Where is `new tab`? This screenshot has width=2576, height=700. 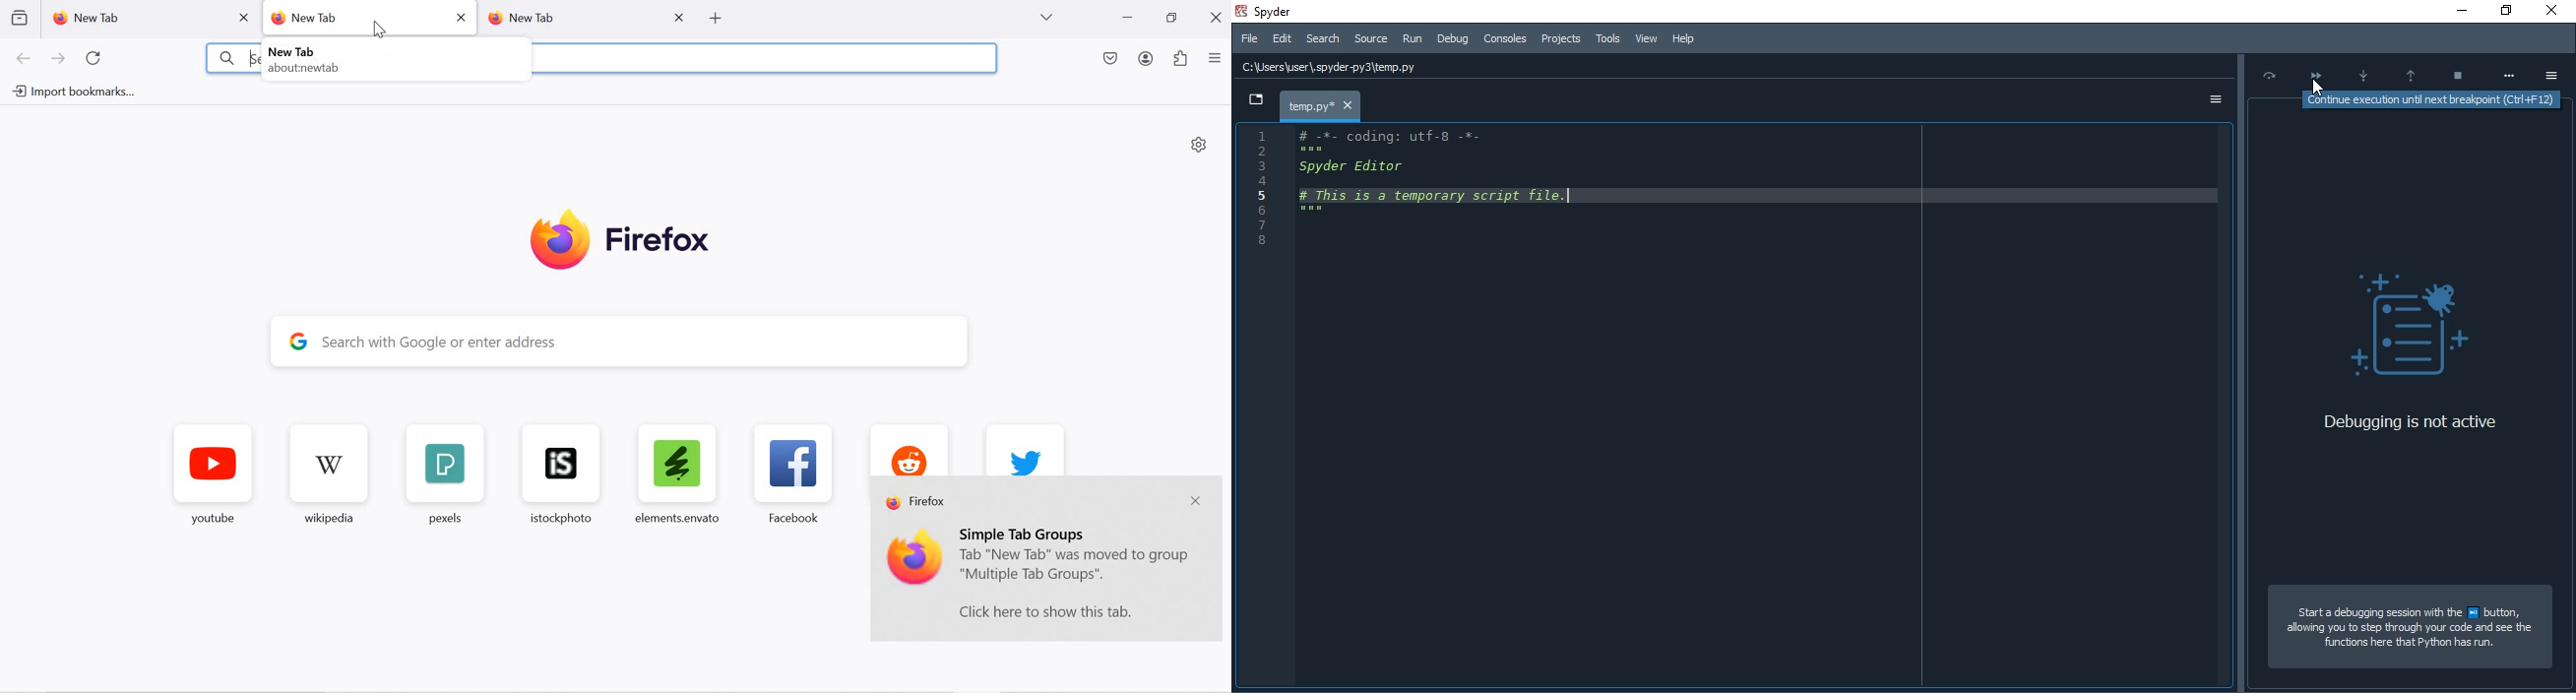 new tab is located at coordinates (574, 17).